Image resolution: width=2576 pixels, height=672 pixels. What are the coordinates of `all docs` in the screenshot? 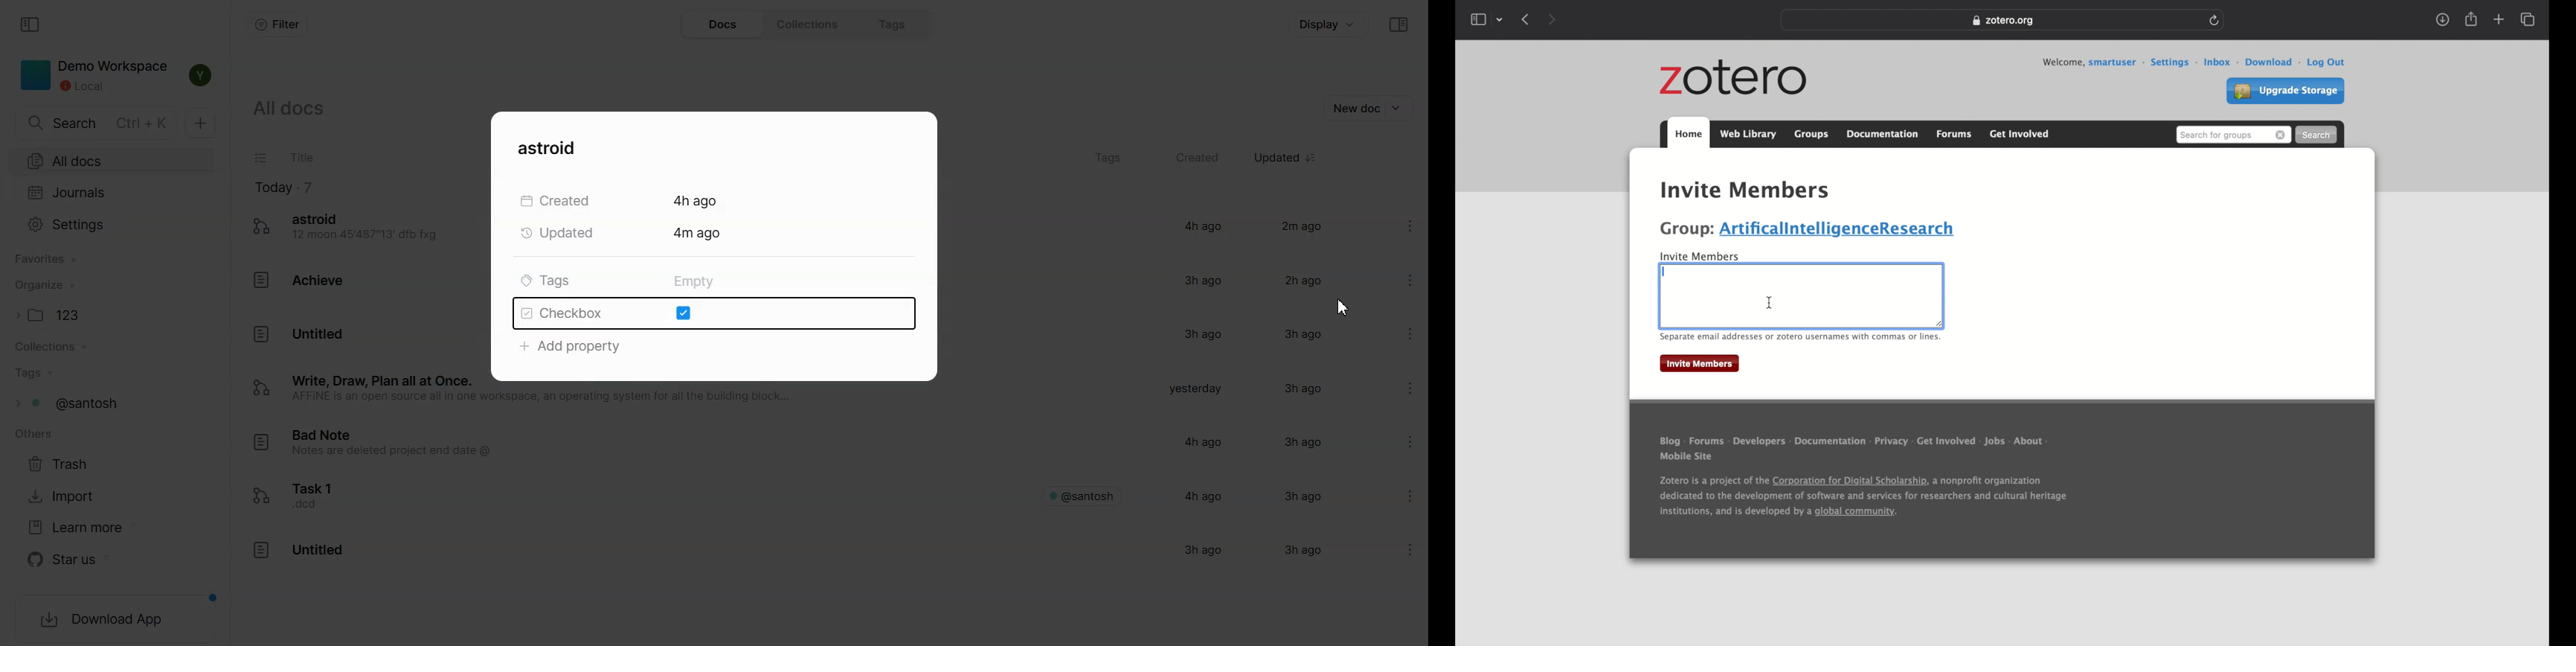 It's located at (303, 112).